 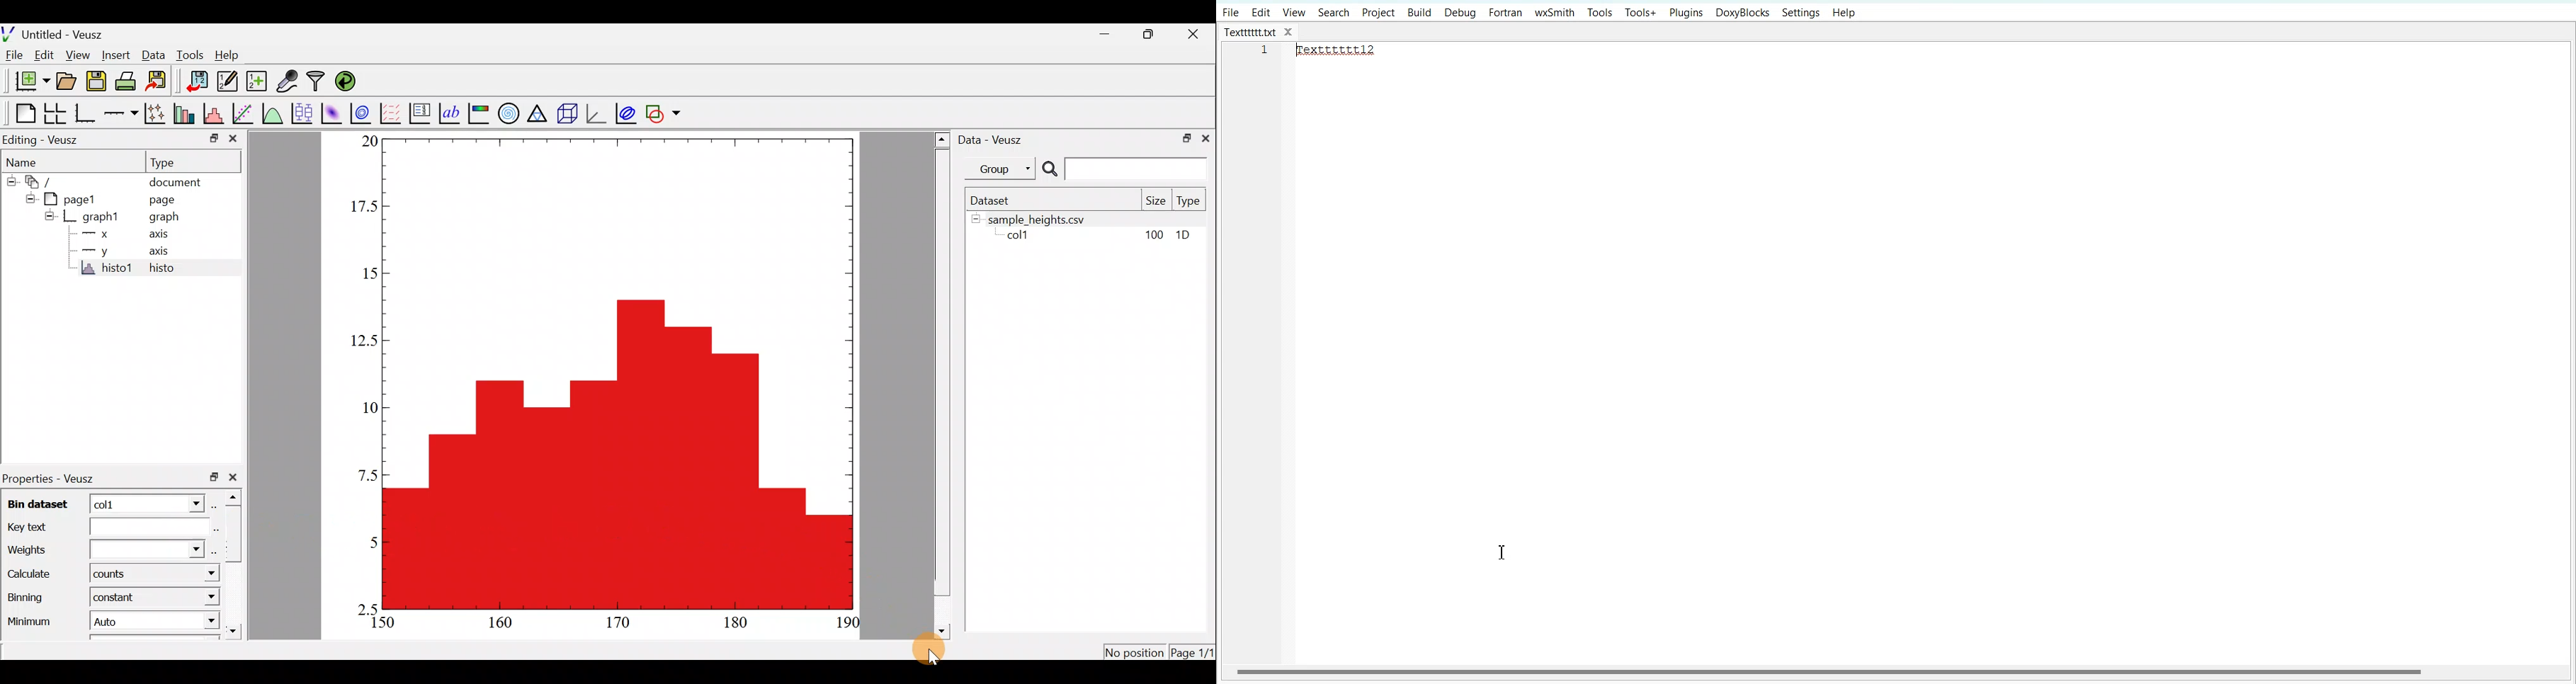 I want to click on histo1, so click(x=104, y=270).